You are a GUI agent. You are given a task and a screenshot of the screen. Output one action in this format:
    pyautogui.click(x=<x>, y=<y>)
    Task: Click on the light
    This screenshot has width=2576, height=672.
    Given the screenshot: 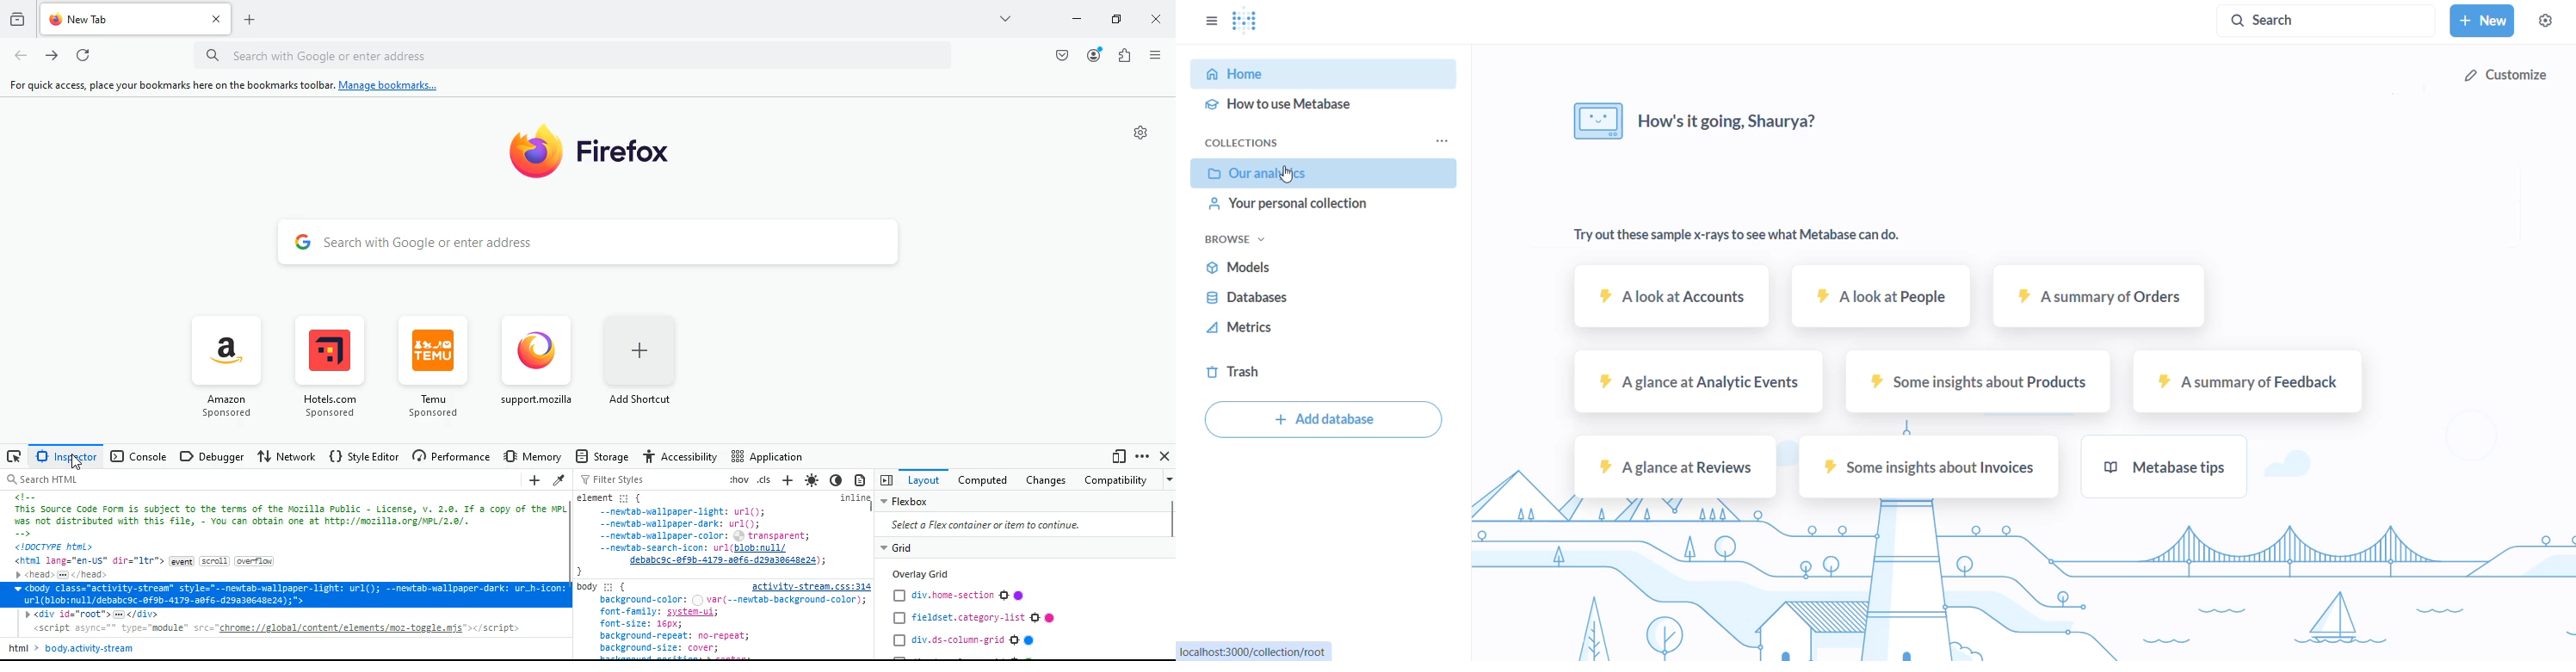 What is the action you would take?
    pyautogui.click(x=814, y=480)
    